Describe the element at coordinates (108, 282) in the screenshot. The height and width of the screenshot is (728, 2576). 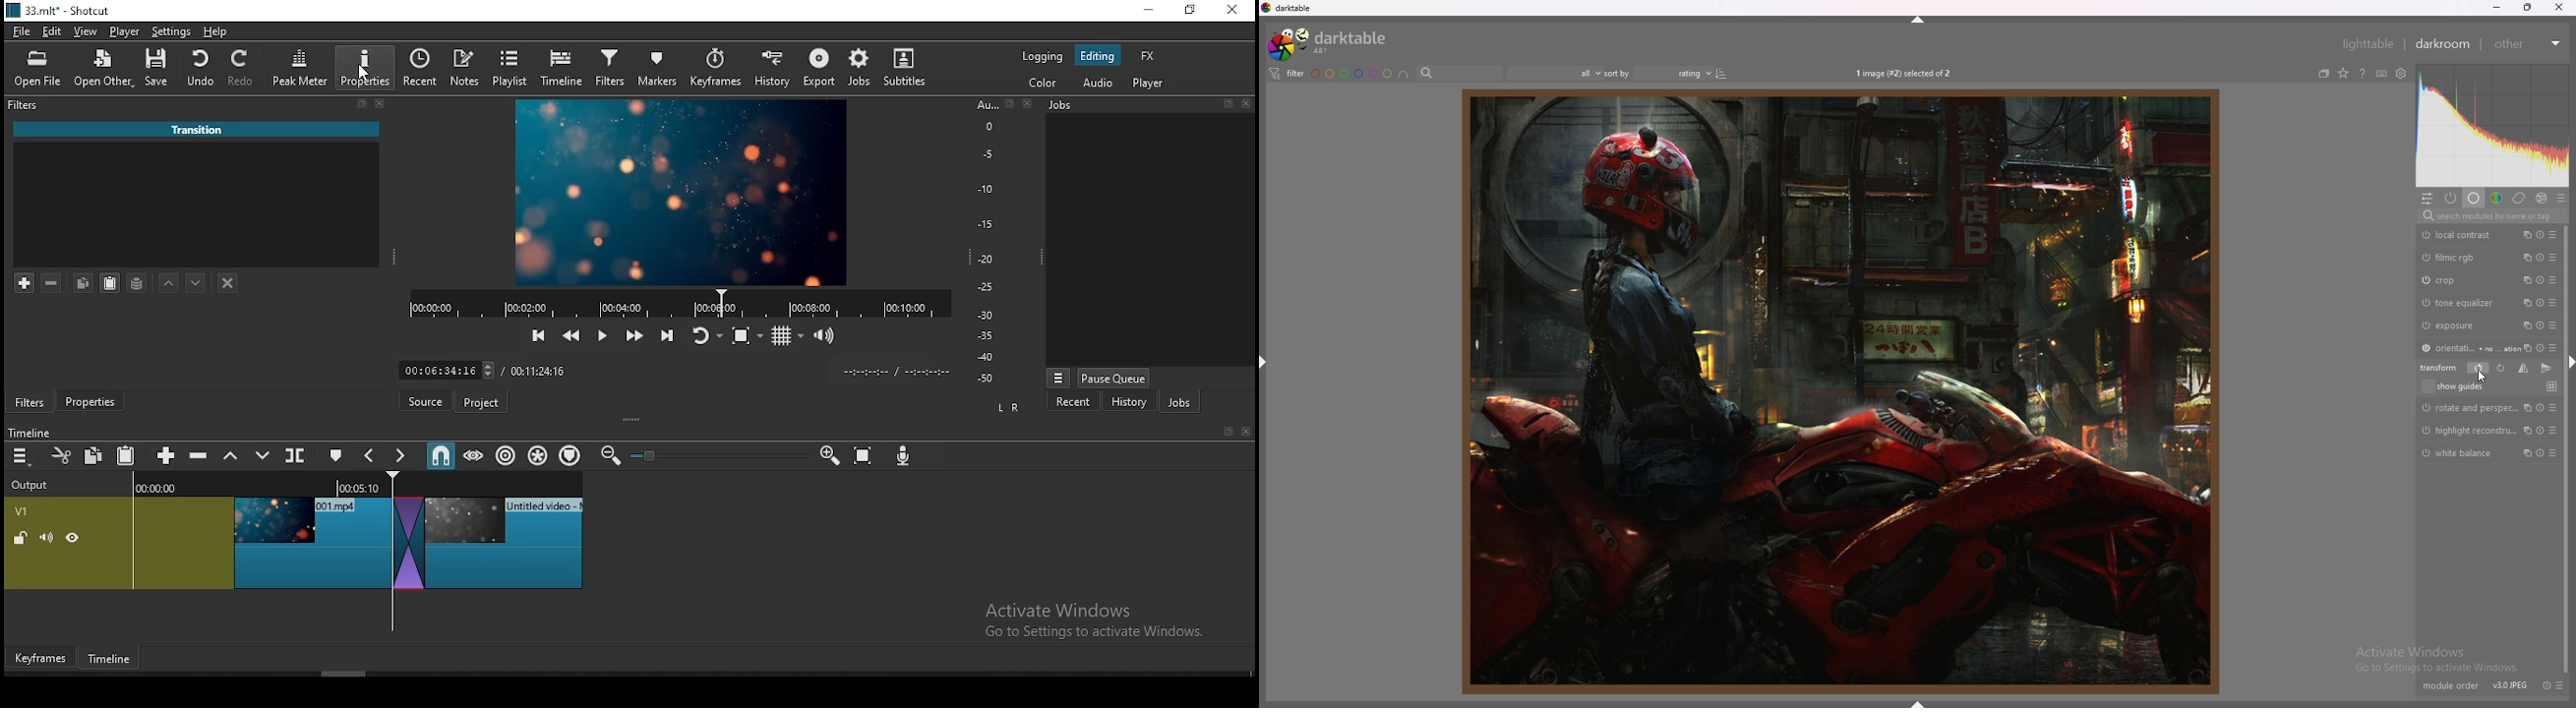
I see `paste filter` at that location.